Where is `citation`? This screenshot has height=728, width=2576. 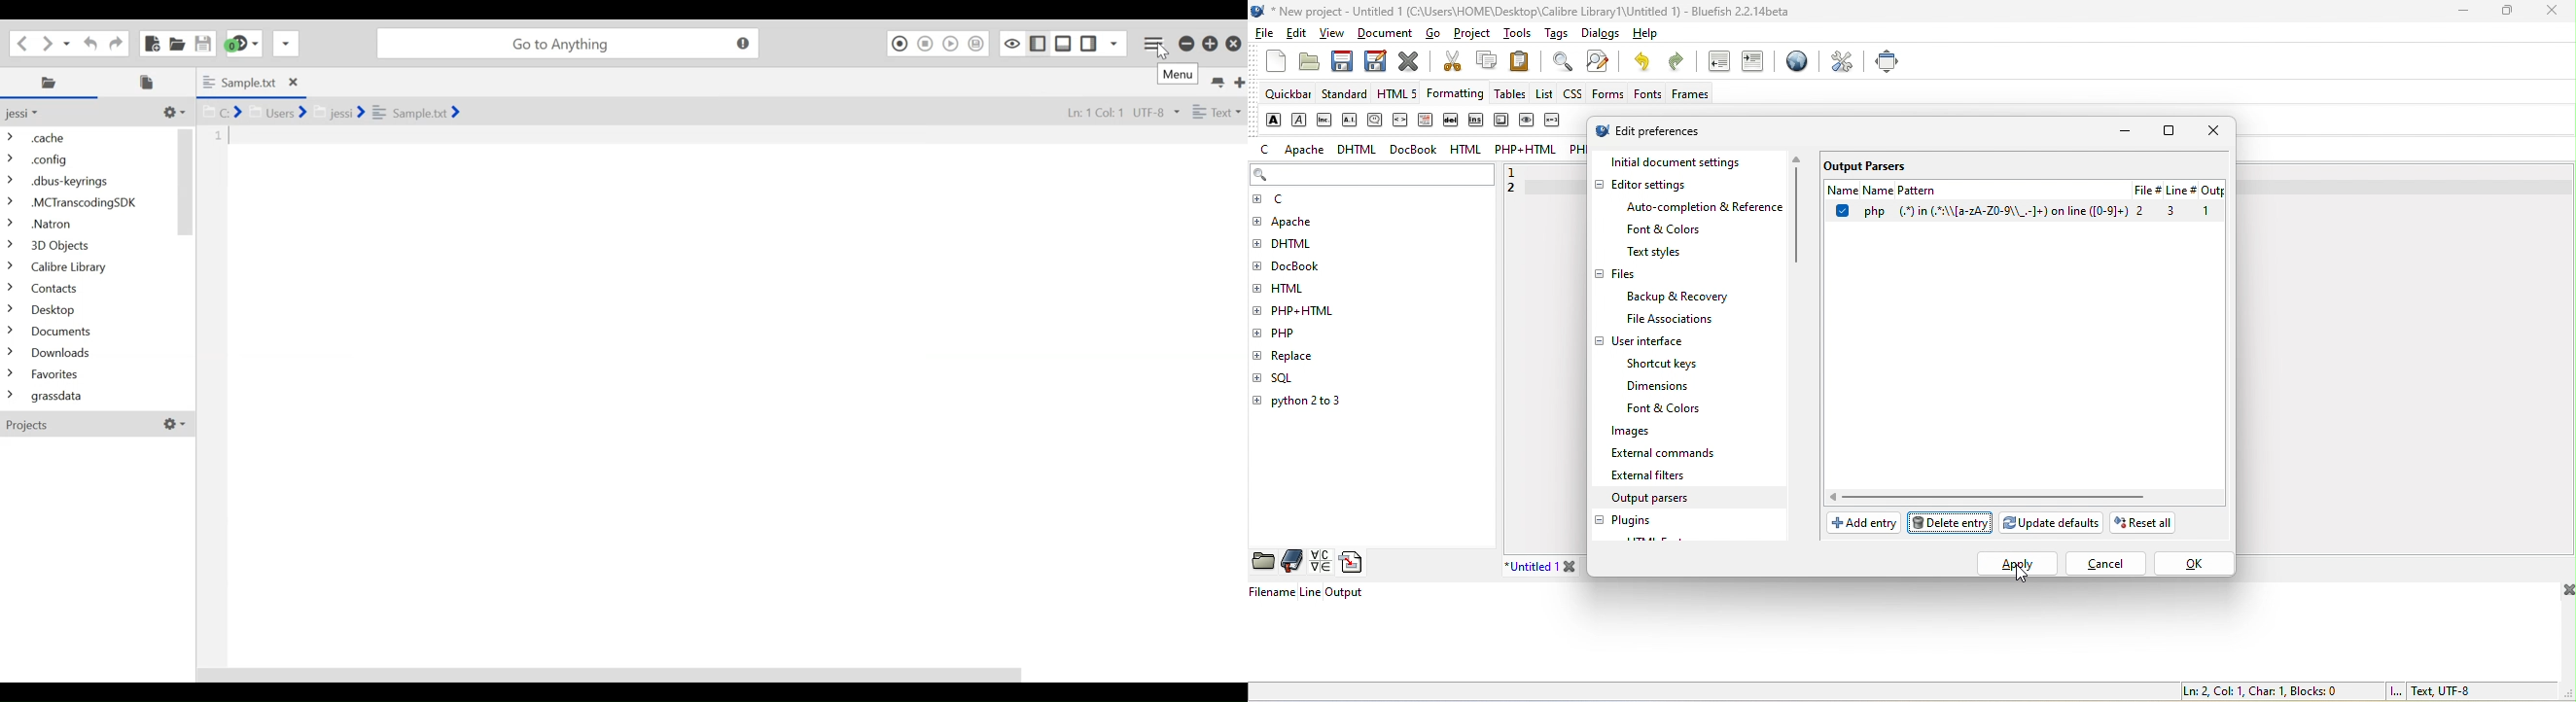
citation is located at coordinates (1374, 119).